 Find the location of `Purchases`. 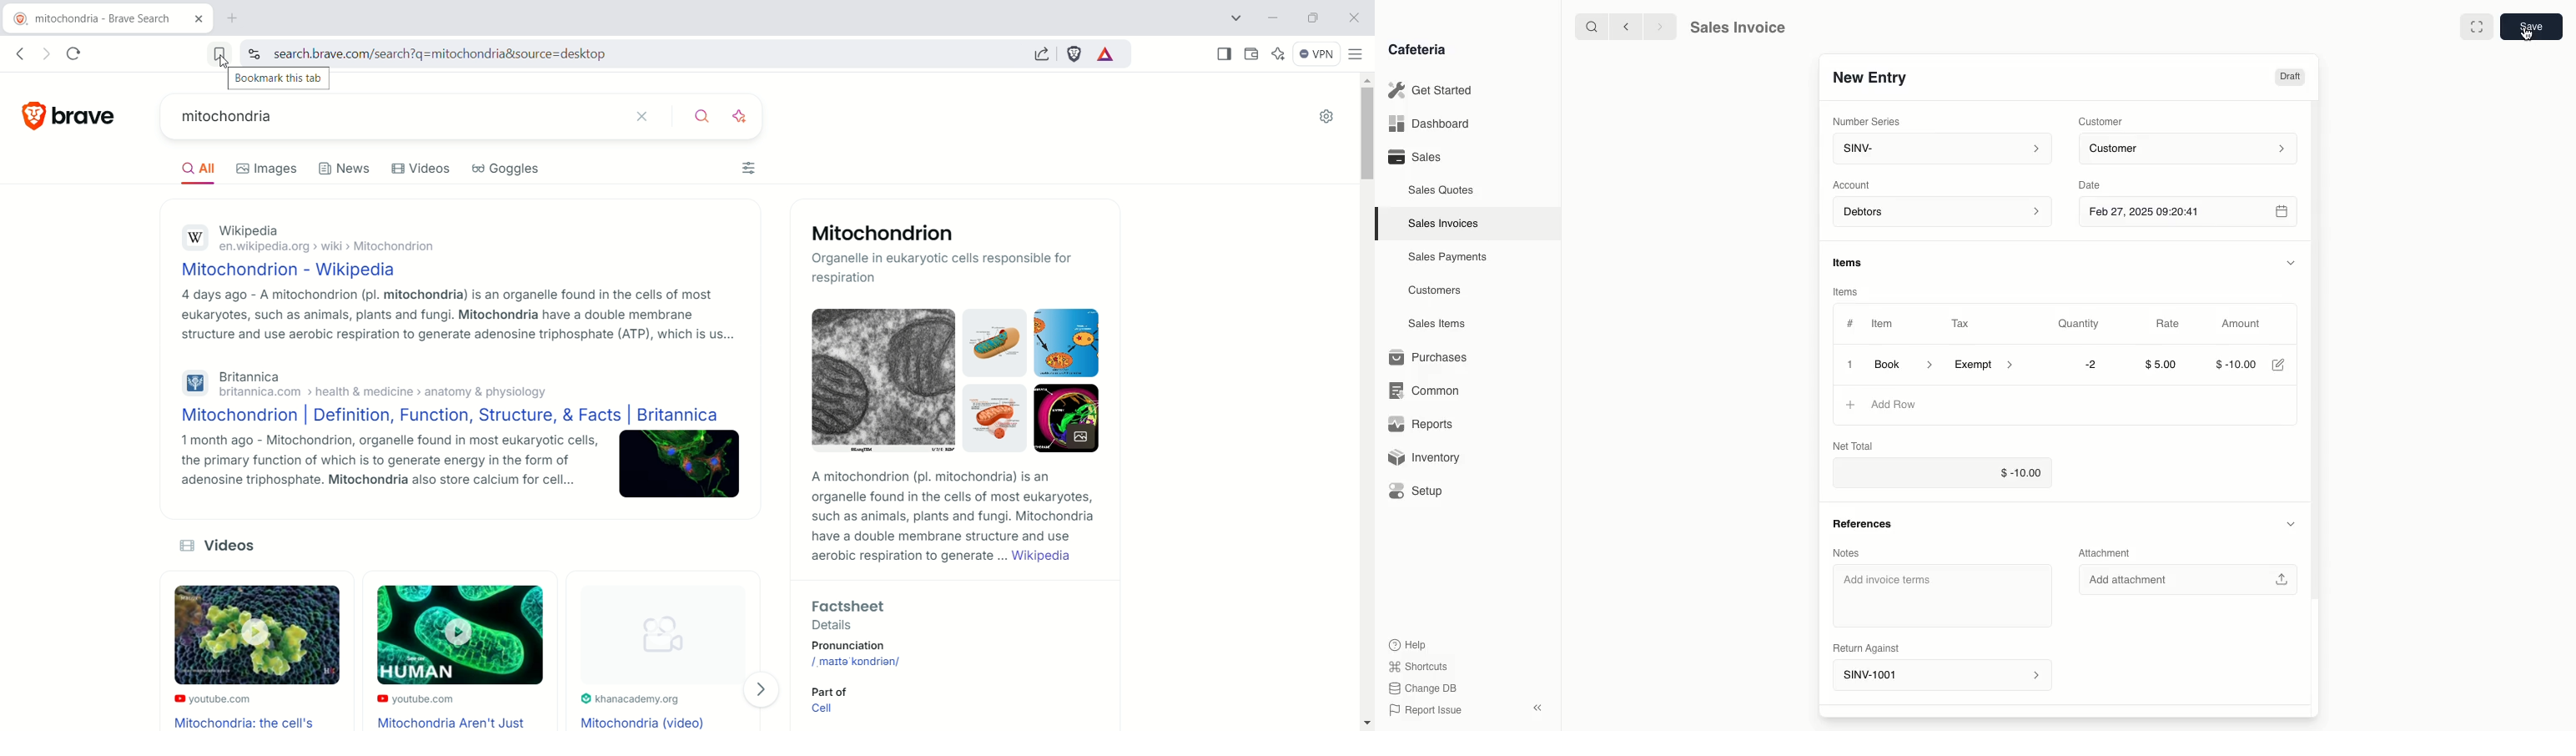

Purchases is located at coordinates (1432, 357).